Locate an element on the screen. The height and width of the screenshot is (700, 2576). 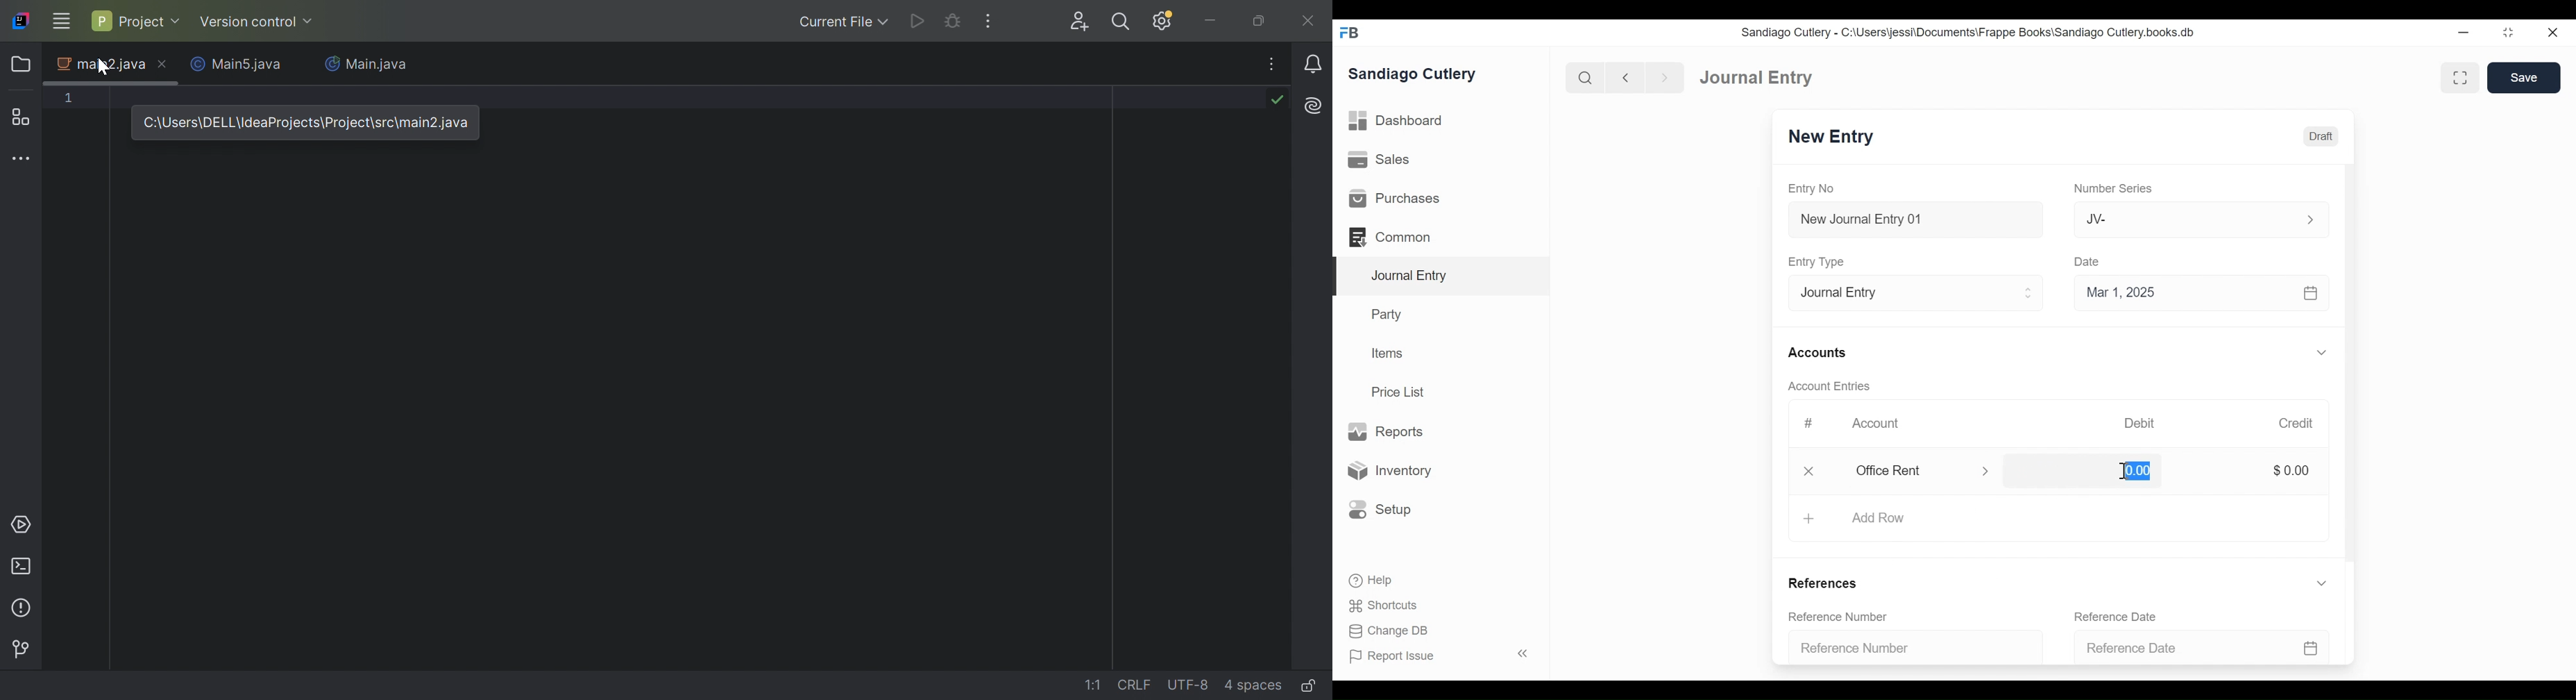
back is located at coordinates (1625, 76).